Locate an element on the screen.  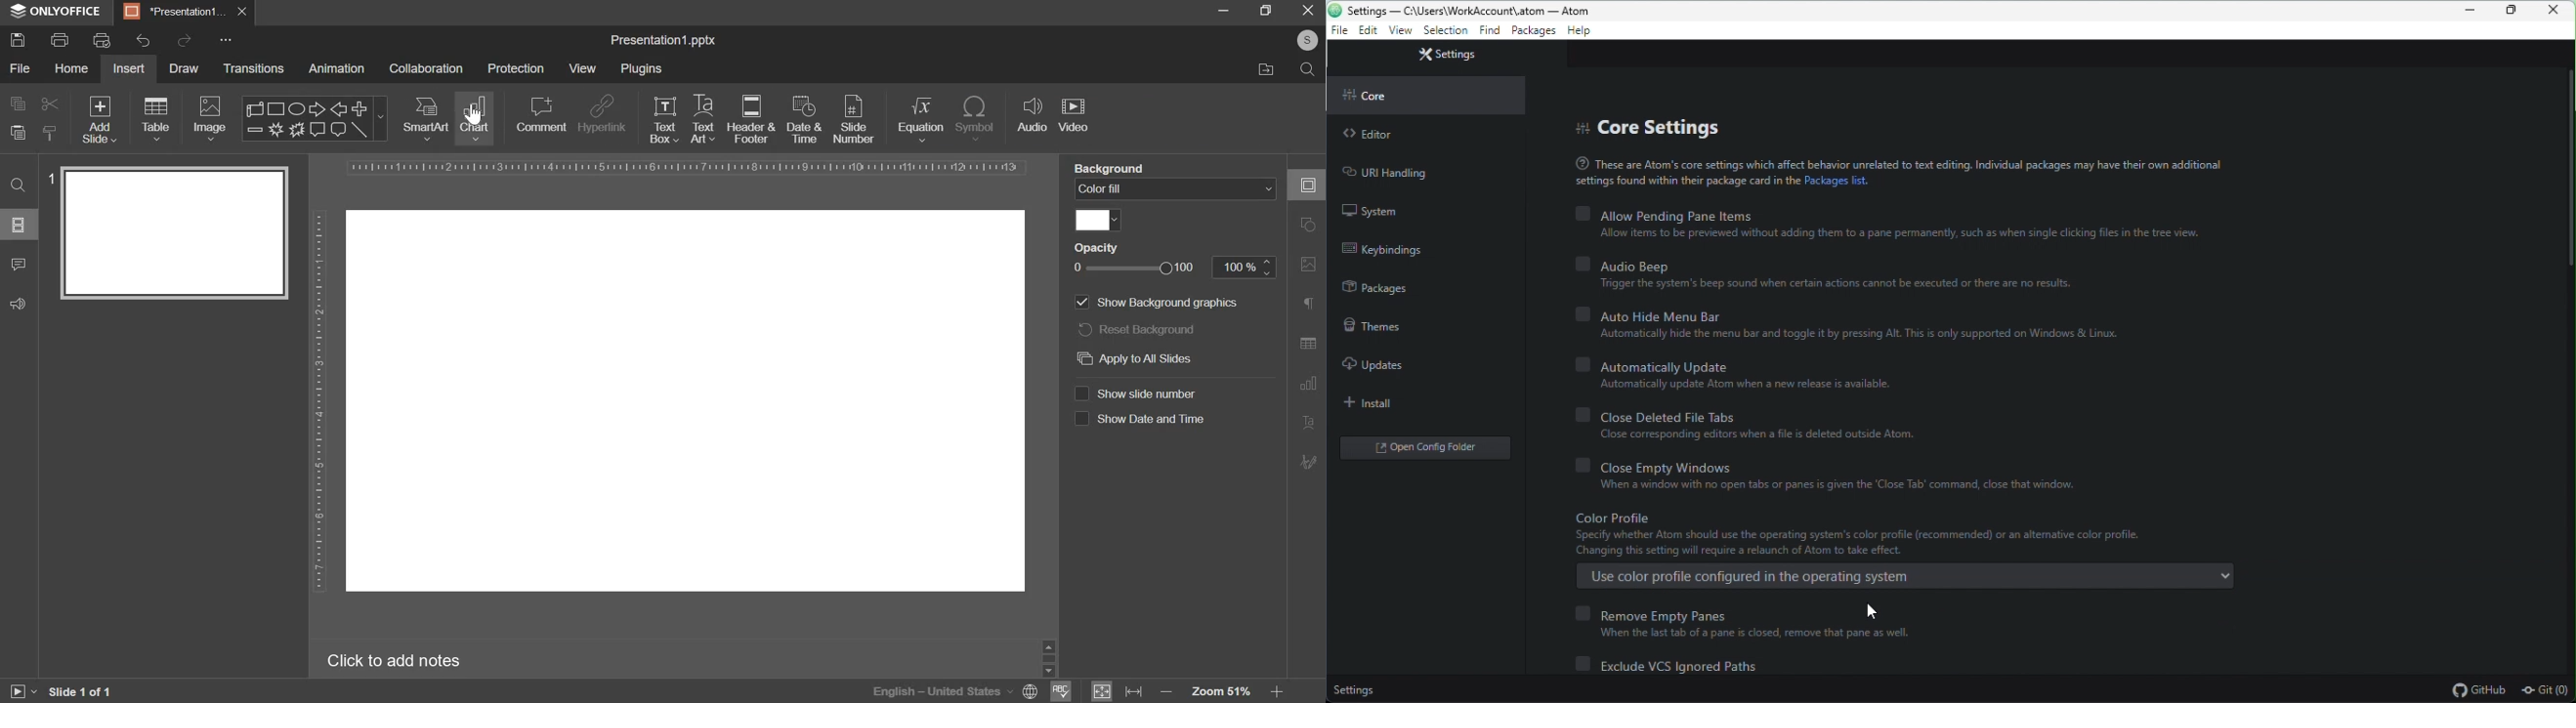
date & time is located at coordinates (803, 119).